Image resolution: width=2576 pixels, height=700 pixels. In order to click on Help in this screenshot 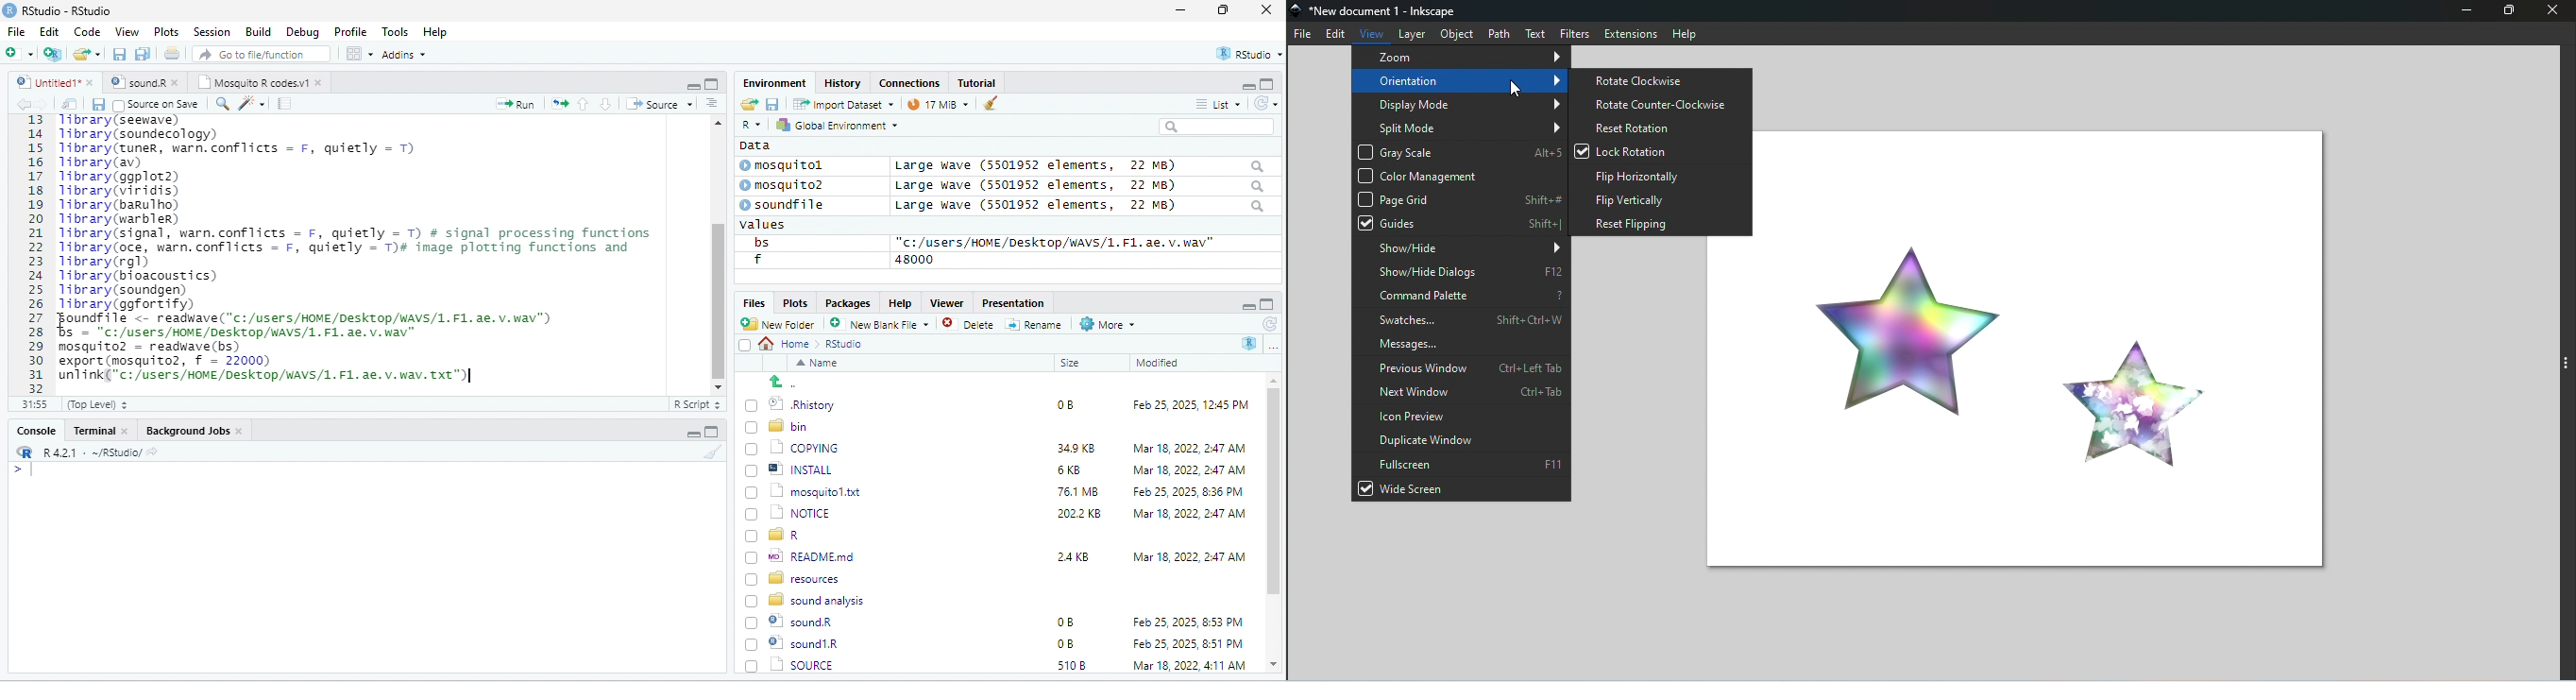, I will do `click(436, 33)`.